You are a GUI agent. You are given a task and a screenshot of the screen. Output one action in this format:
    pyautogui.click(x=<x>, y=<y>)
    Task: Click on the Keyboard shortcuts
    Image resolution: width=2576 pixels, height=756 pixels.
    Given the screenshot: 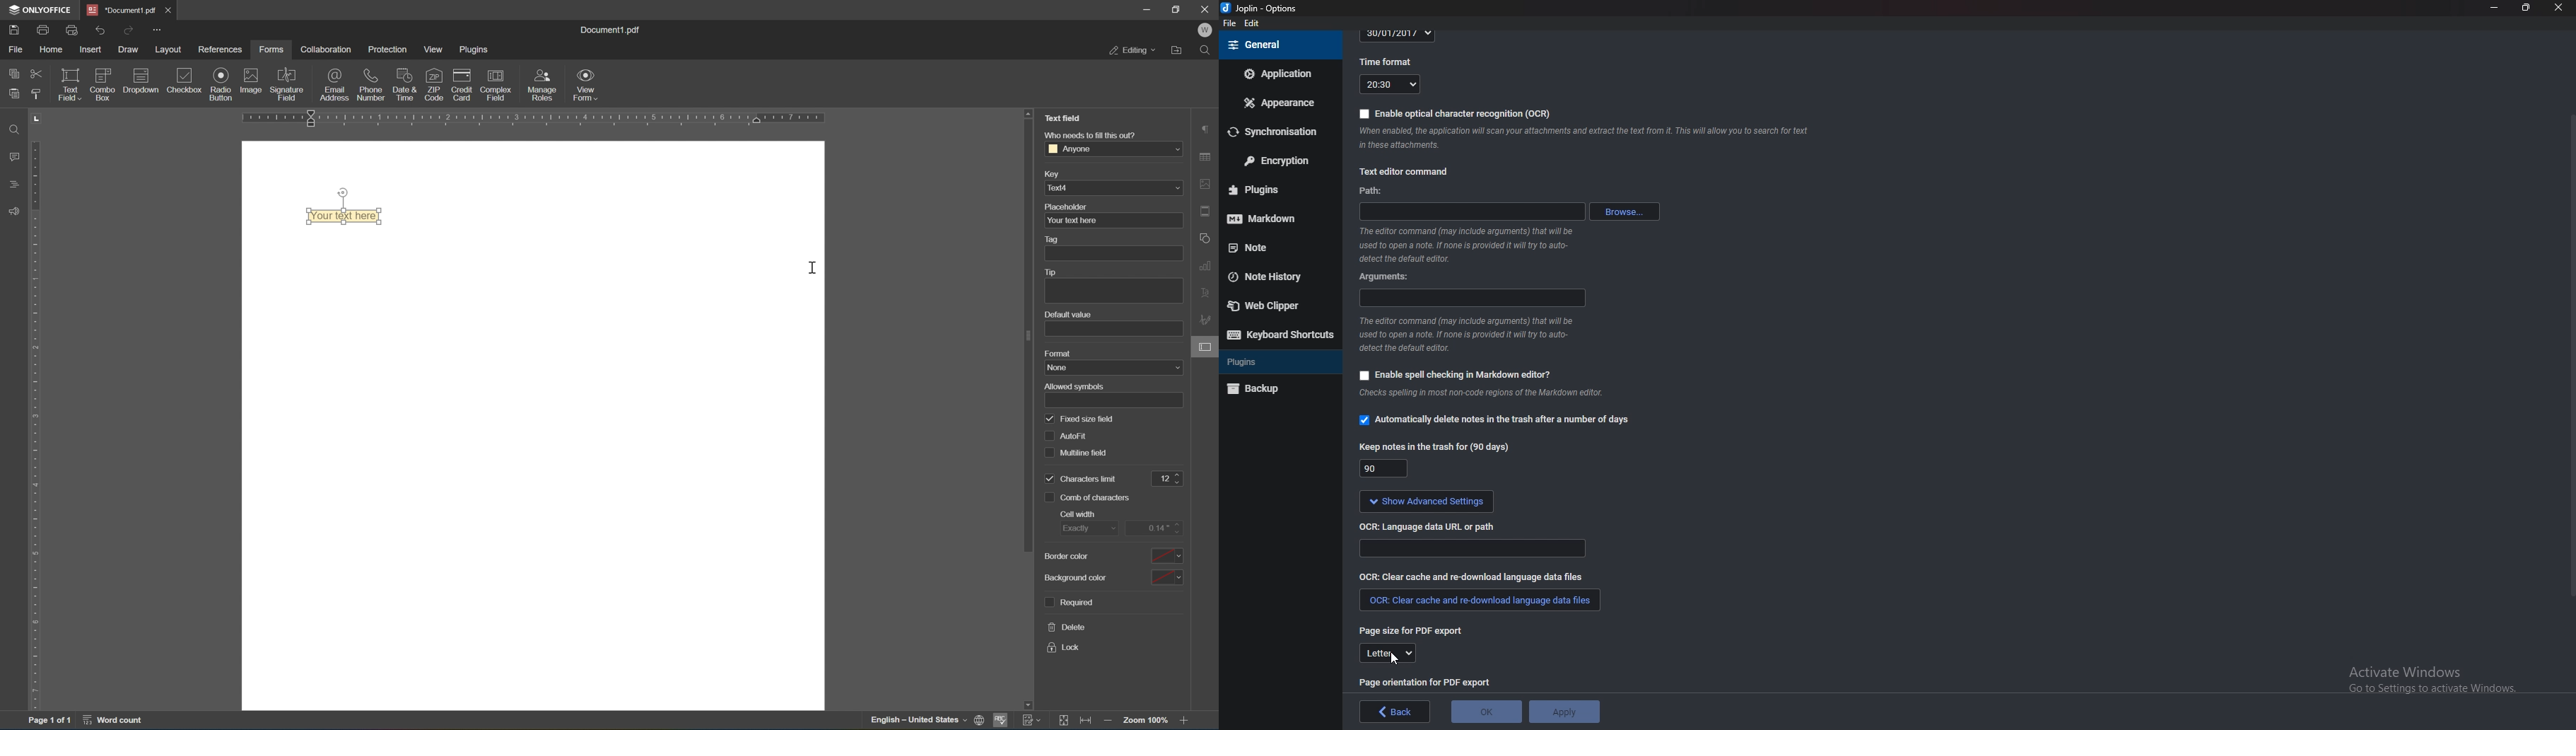 What is the action you would take?
    pyautogui.click(x=1280, y=335)
    